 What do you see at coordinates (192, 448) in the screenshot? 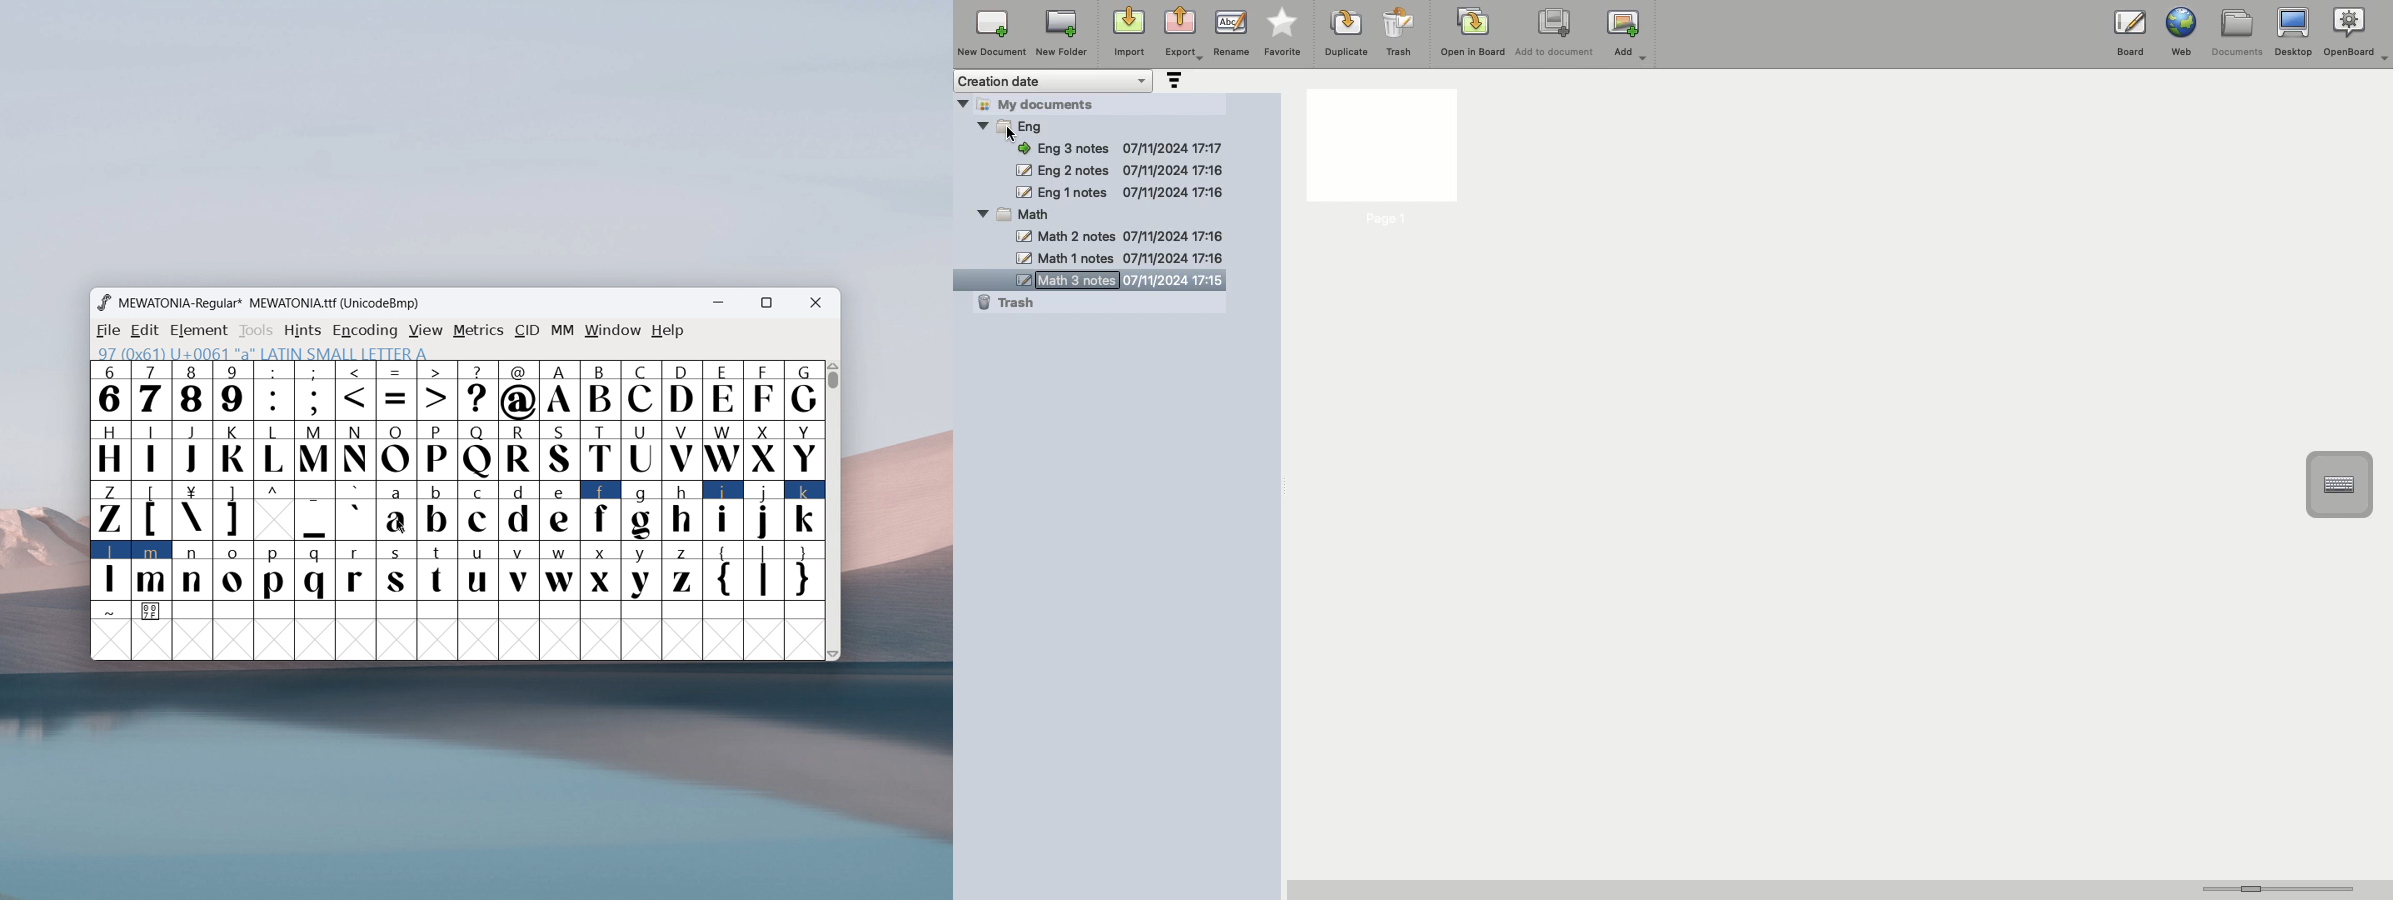
I see `J` at bounding box center [192, 448].